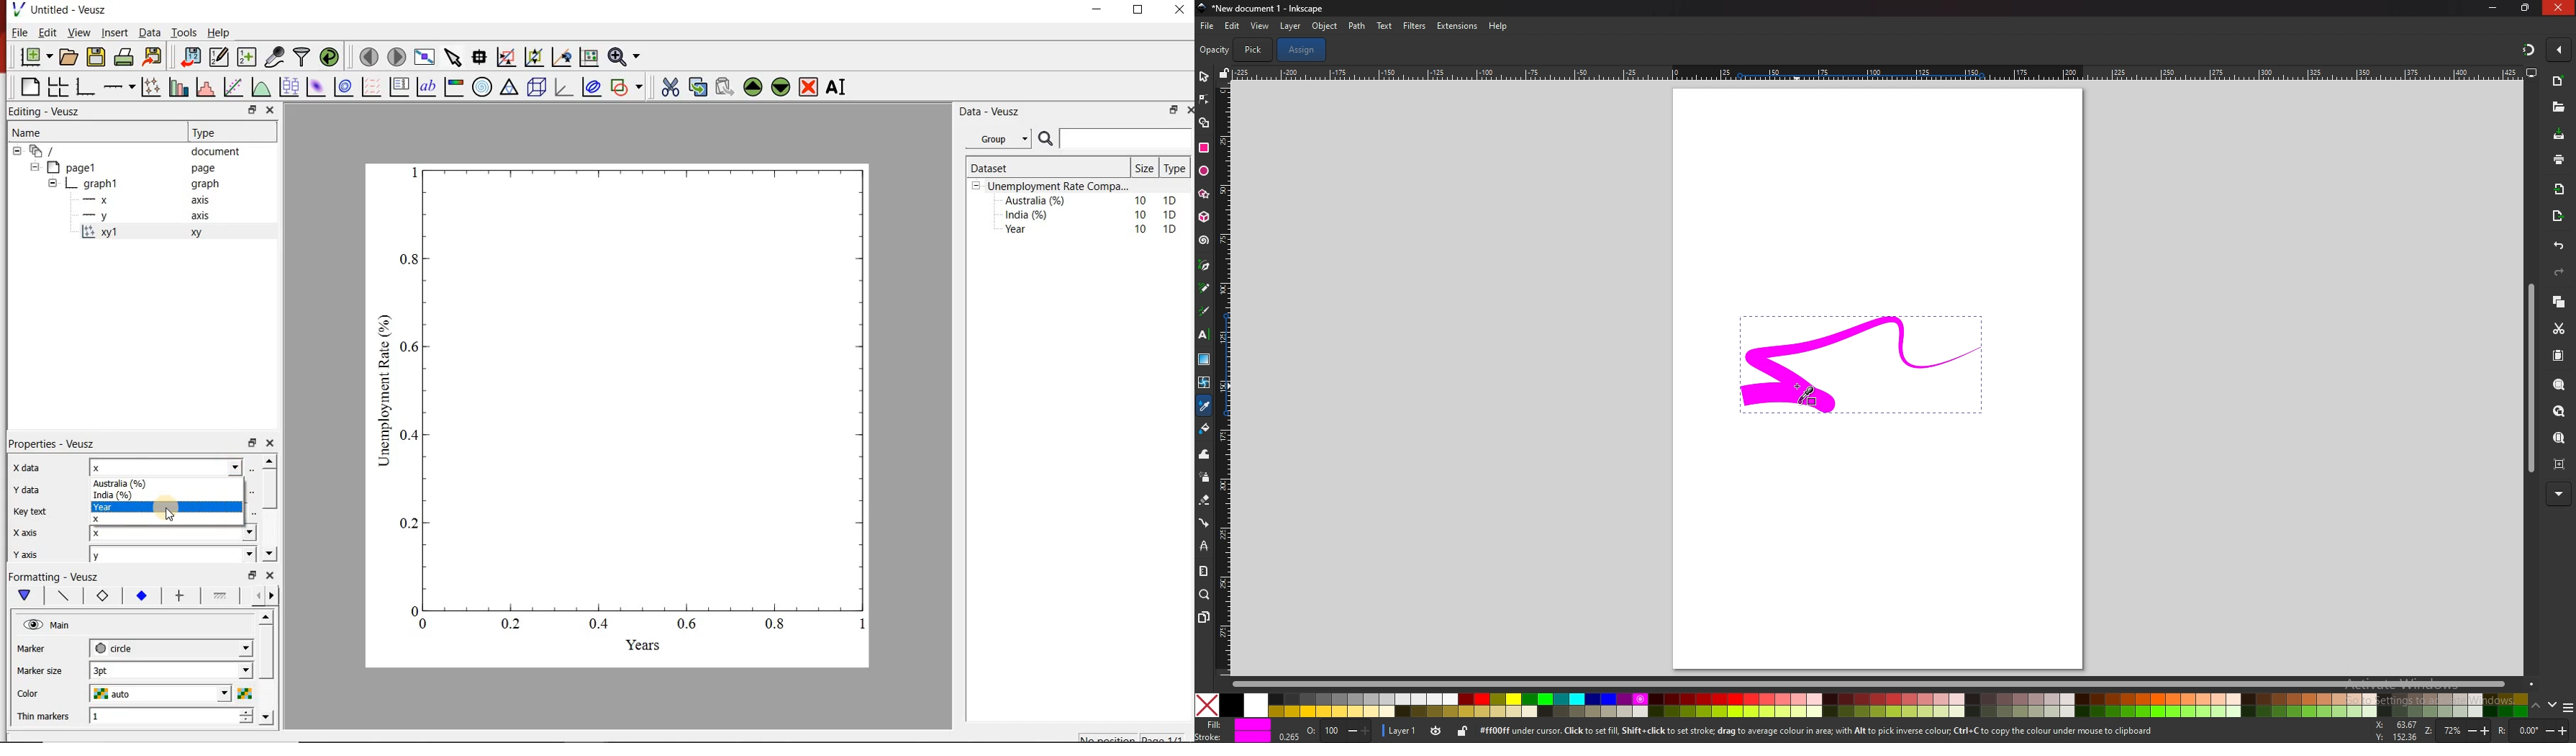 The image size is (2576, 756). I want to click on vertical scale, so click(1220, 377).